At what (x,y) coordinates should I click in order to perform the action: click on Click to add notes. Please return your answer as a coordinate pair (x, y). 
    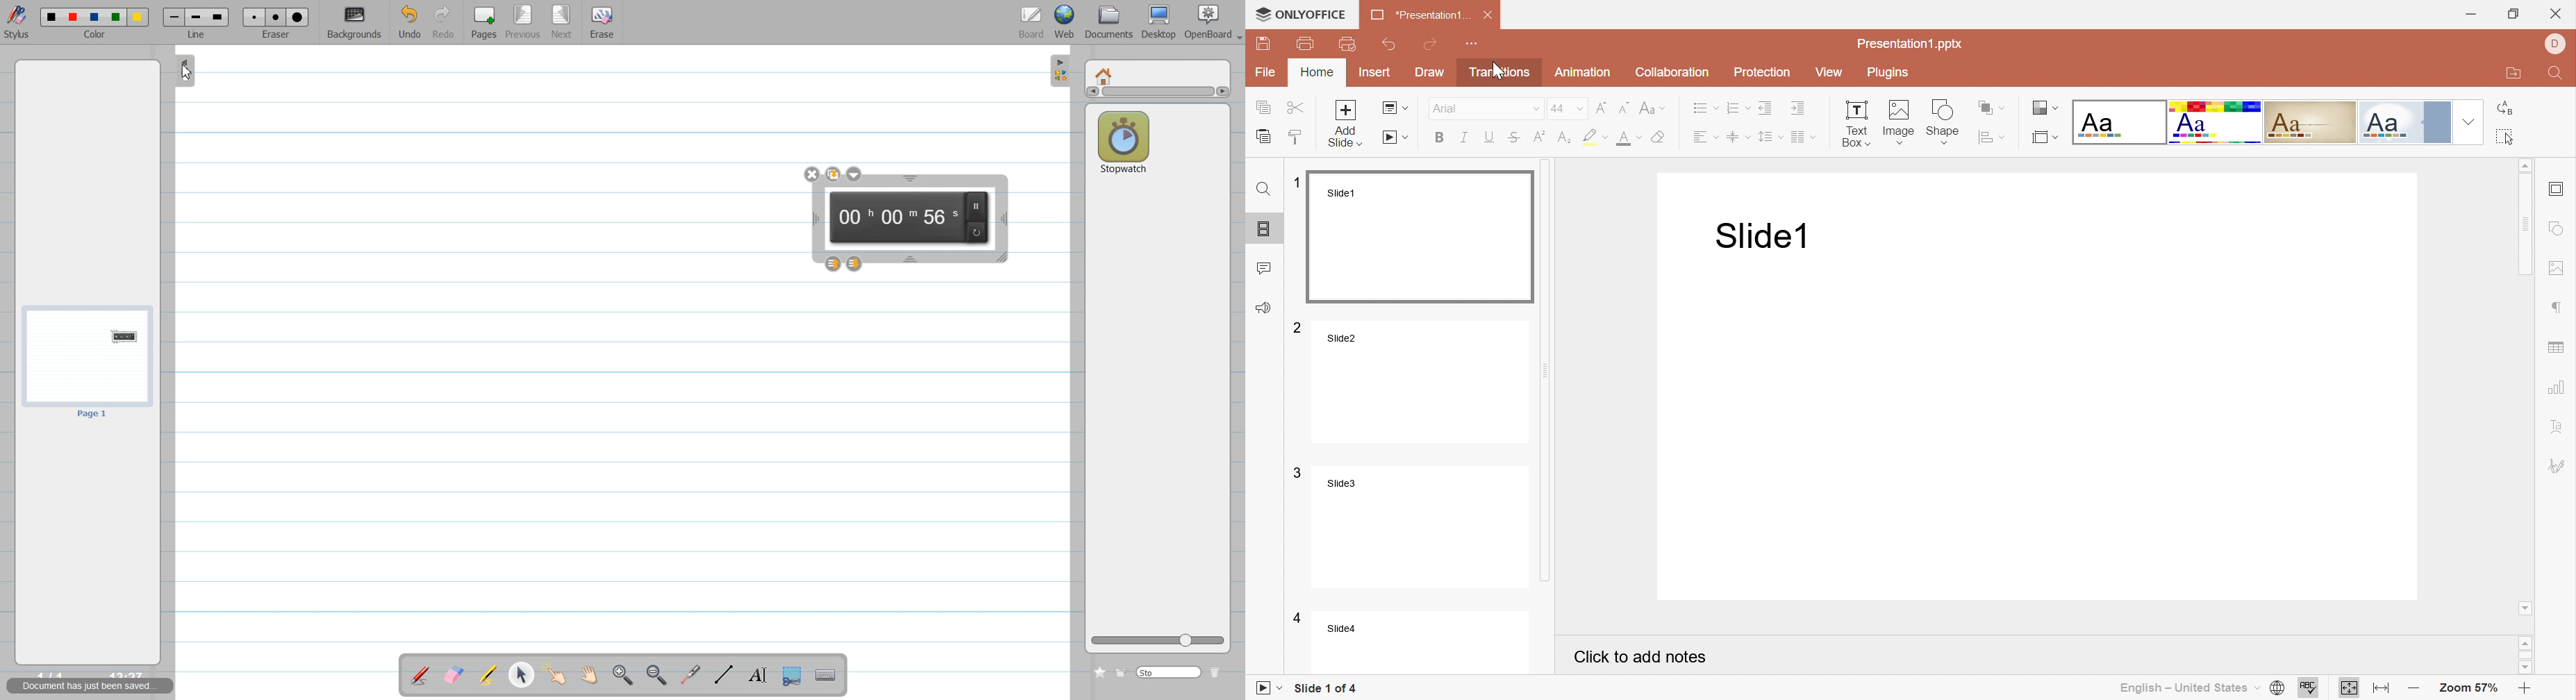
    Looking at the image, I should click on (1641, 658).